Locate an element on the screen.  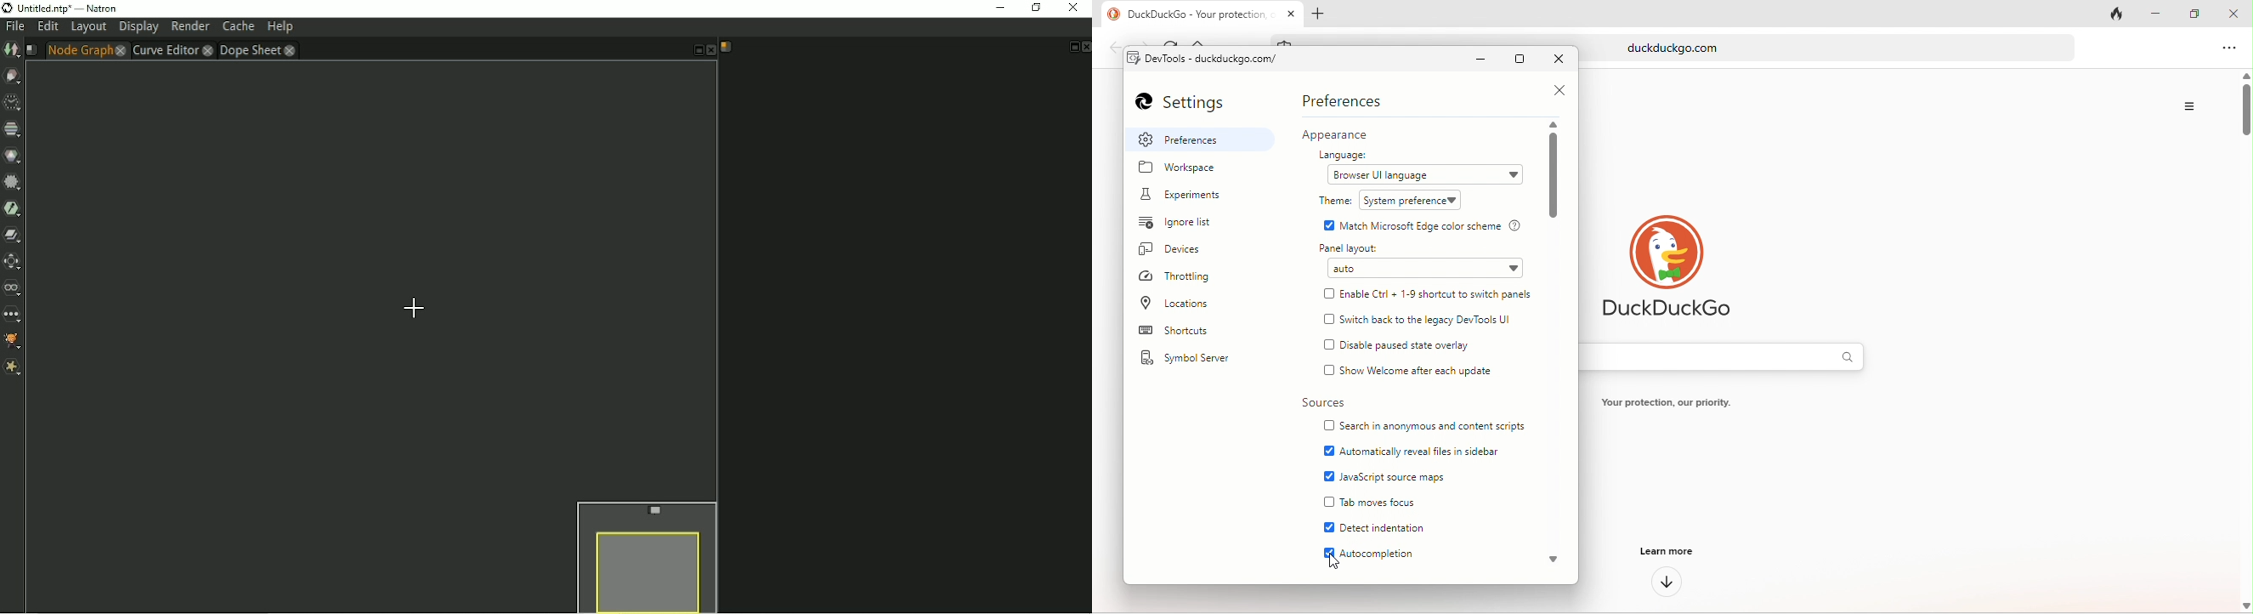
Filter is located at coordinates (12, 182).